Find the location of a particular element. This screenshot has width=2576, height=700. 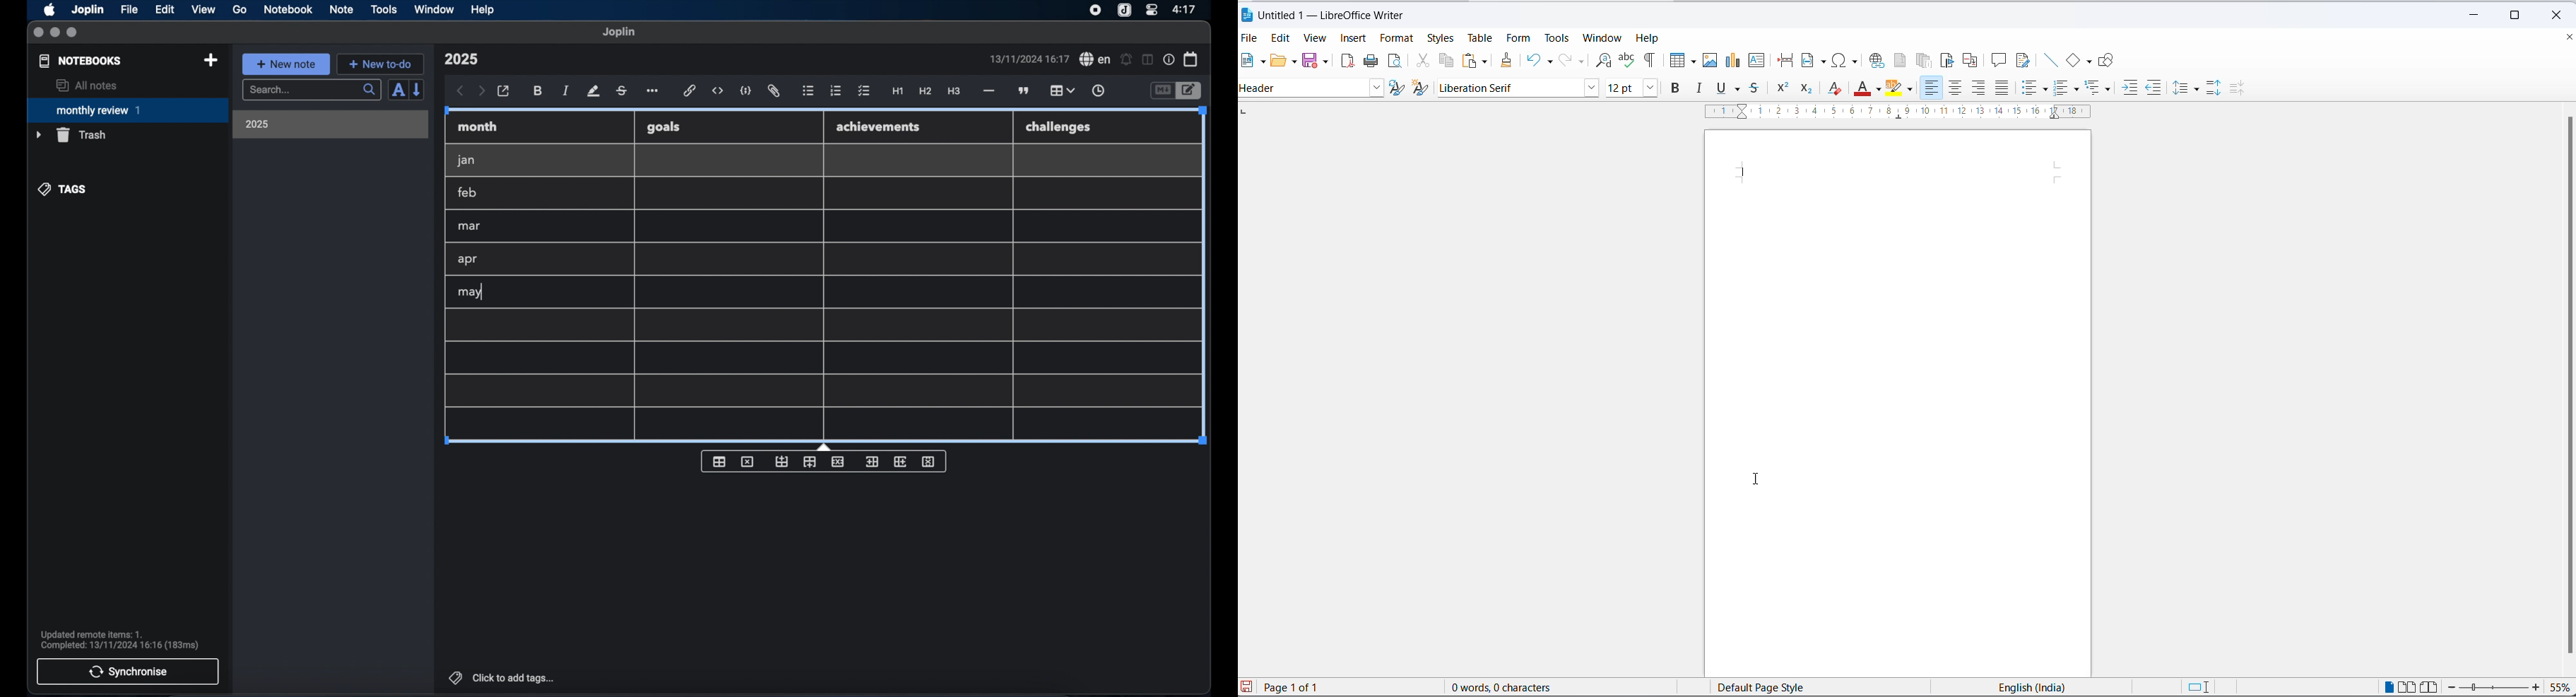

styles is located at coordinates (1440, 38).